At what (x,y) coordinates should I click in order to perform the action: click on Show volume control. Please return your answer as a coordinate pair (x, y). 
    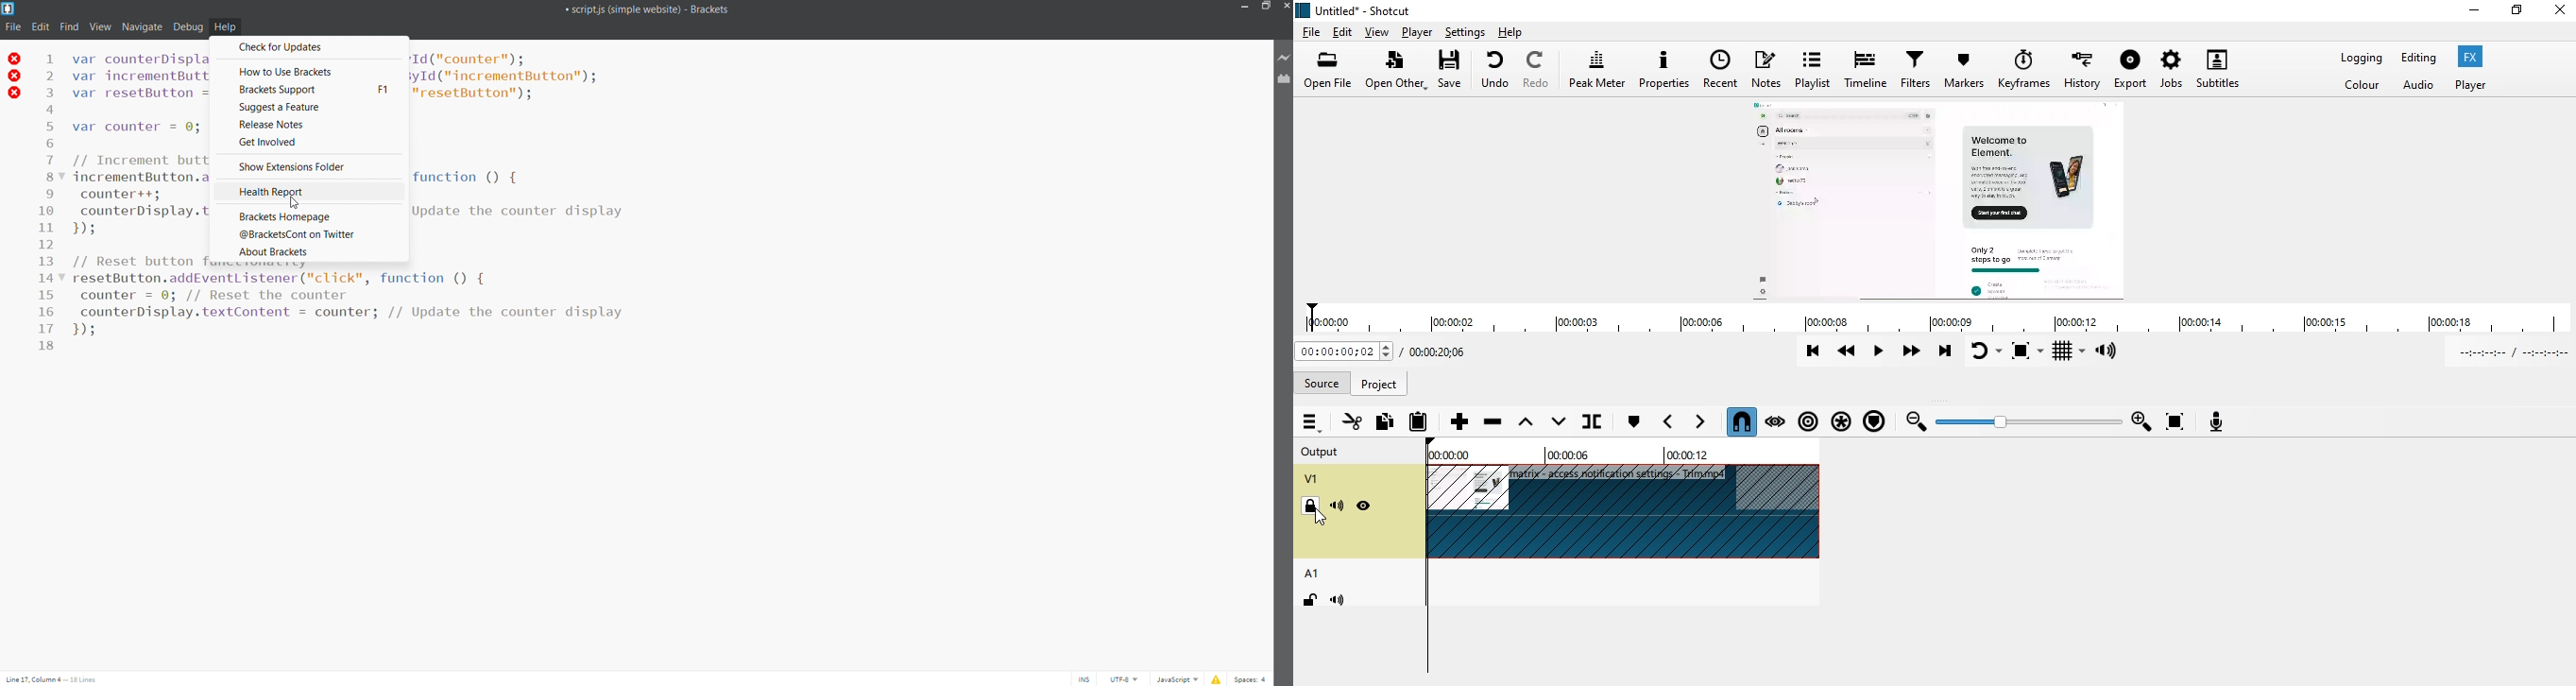
    Looking at the image, I should click on (2109, 352).